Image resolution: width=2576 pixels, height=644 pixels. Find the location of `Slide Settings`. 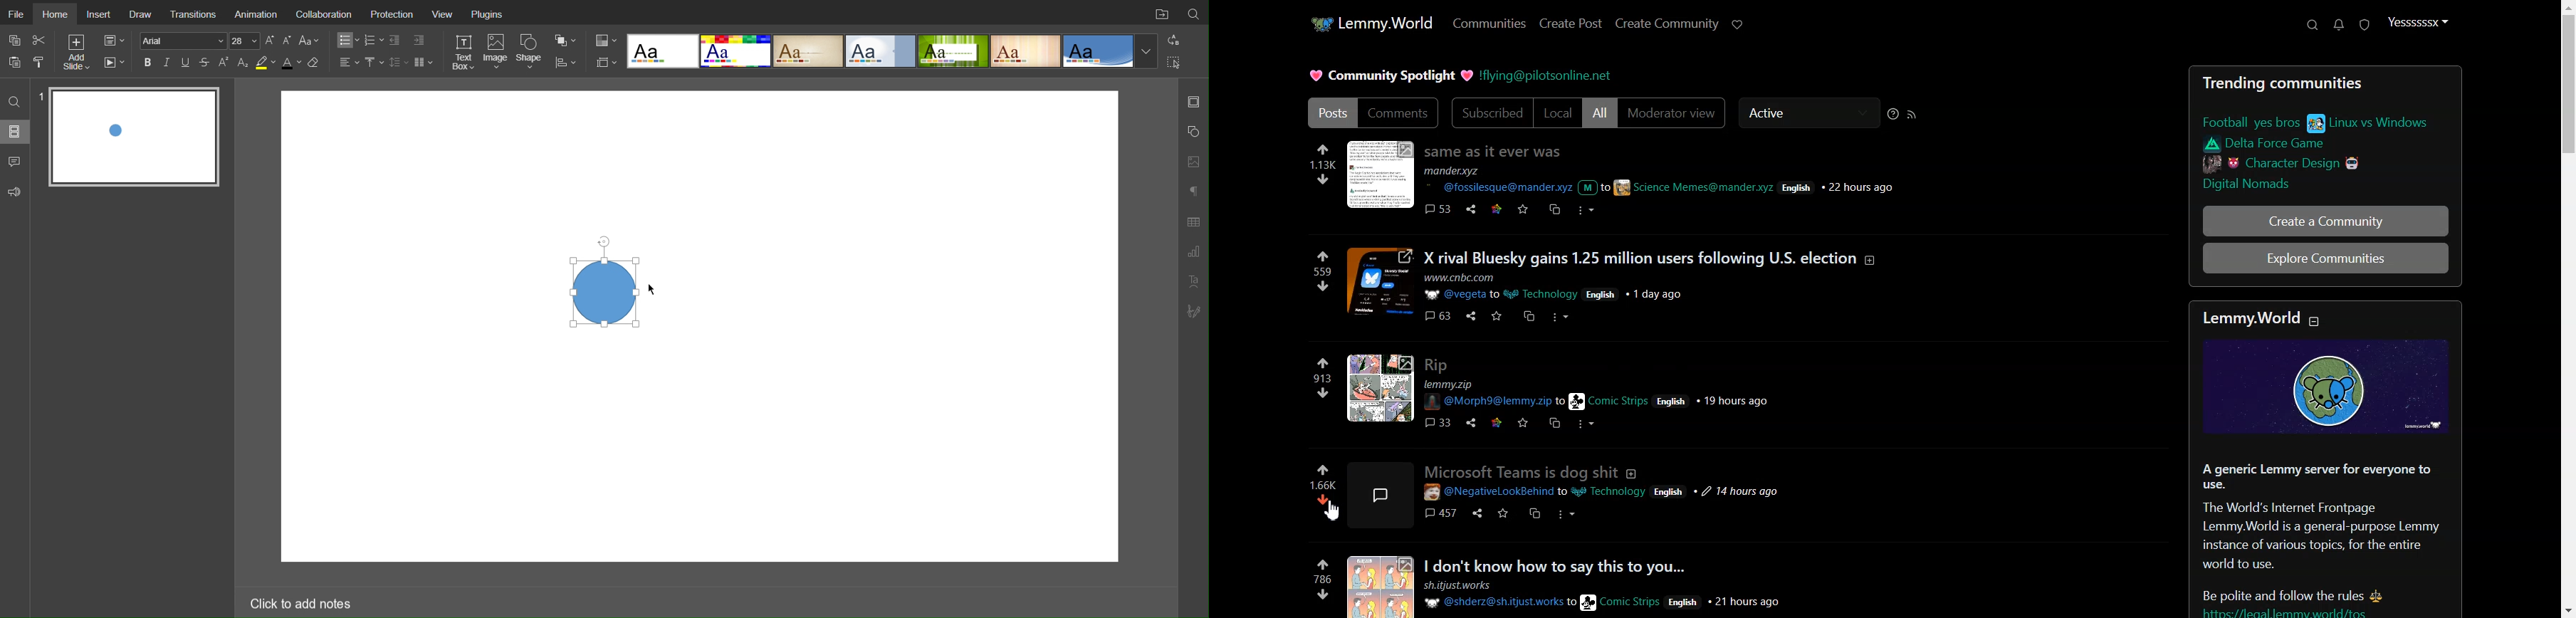

Slide Settings is located at coordinates (1194, 102).